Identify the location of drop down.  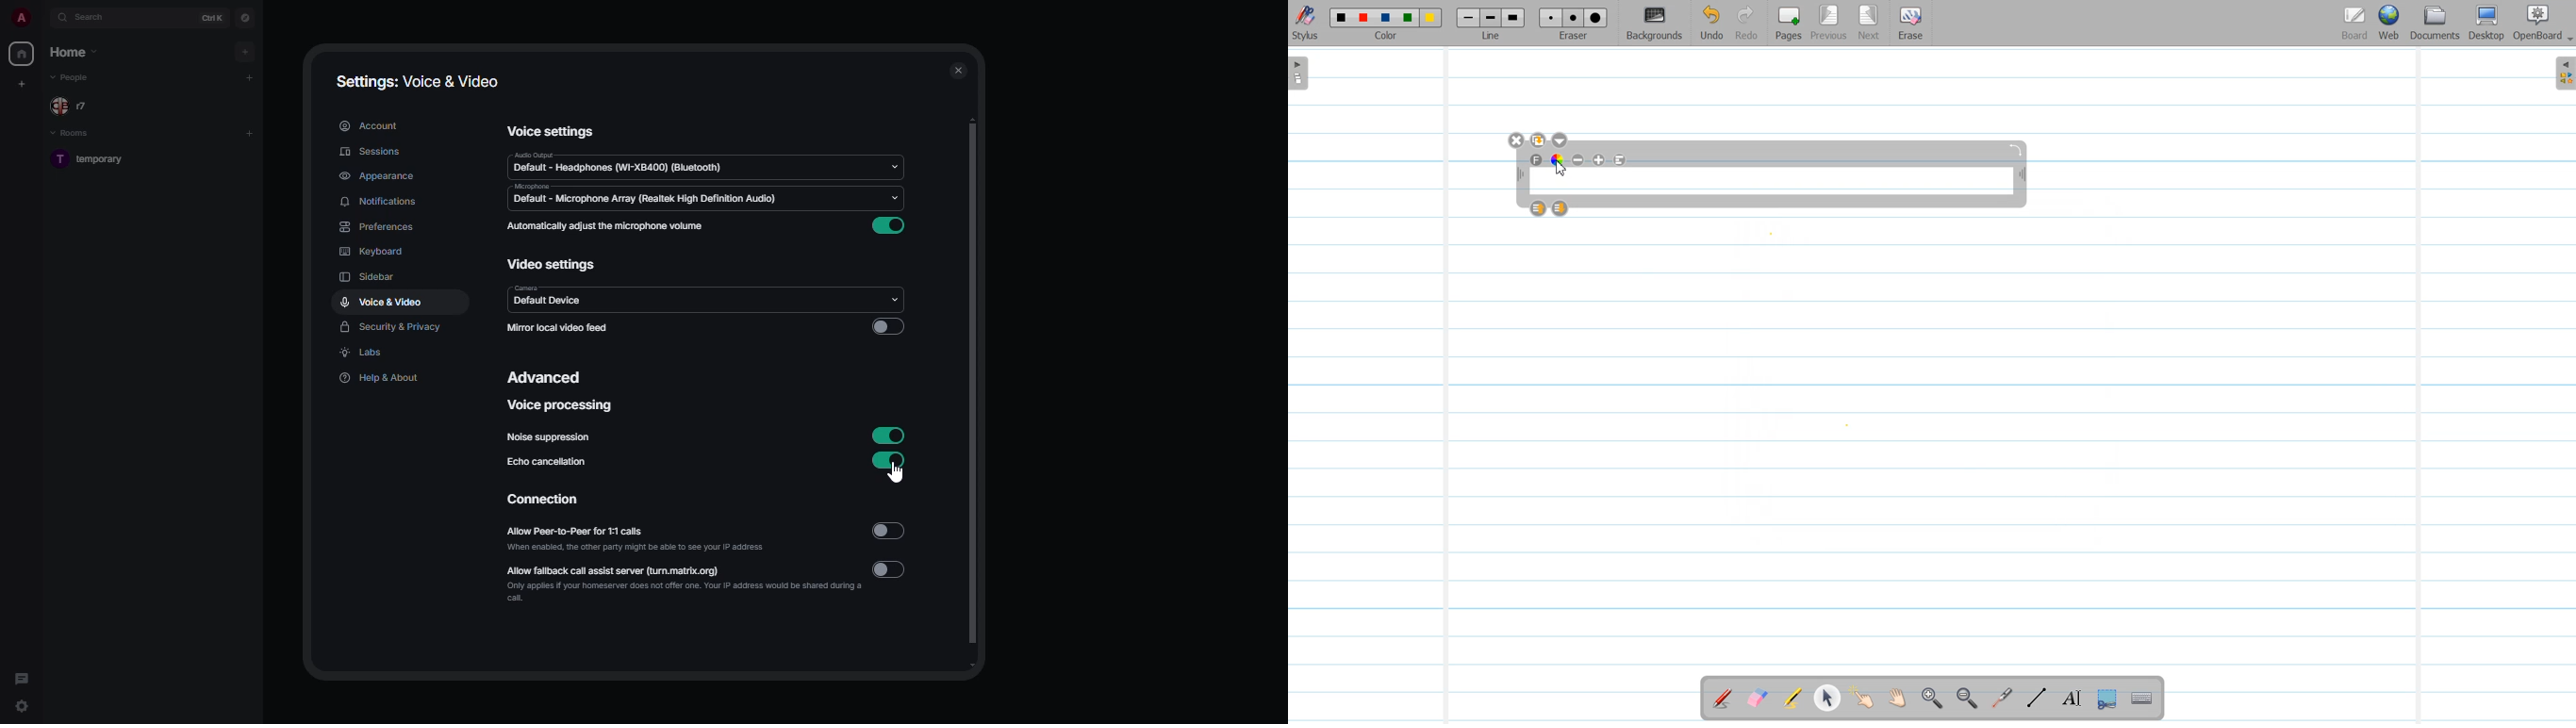
(895, 299).